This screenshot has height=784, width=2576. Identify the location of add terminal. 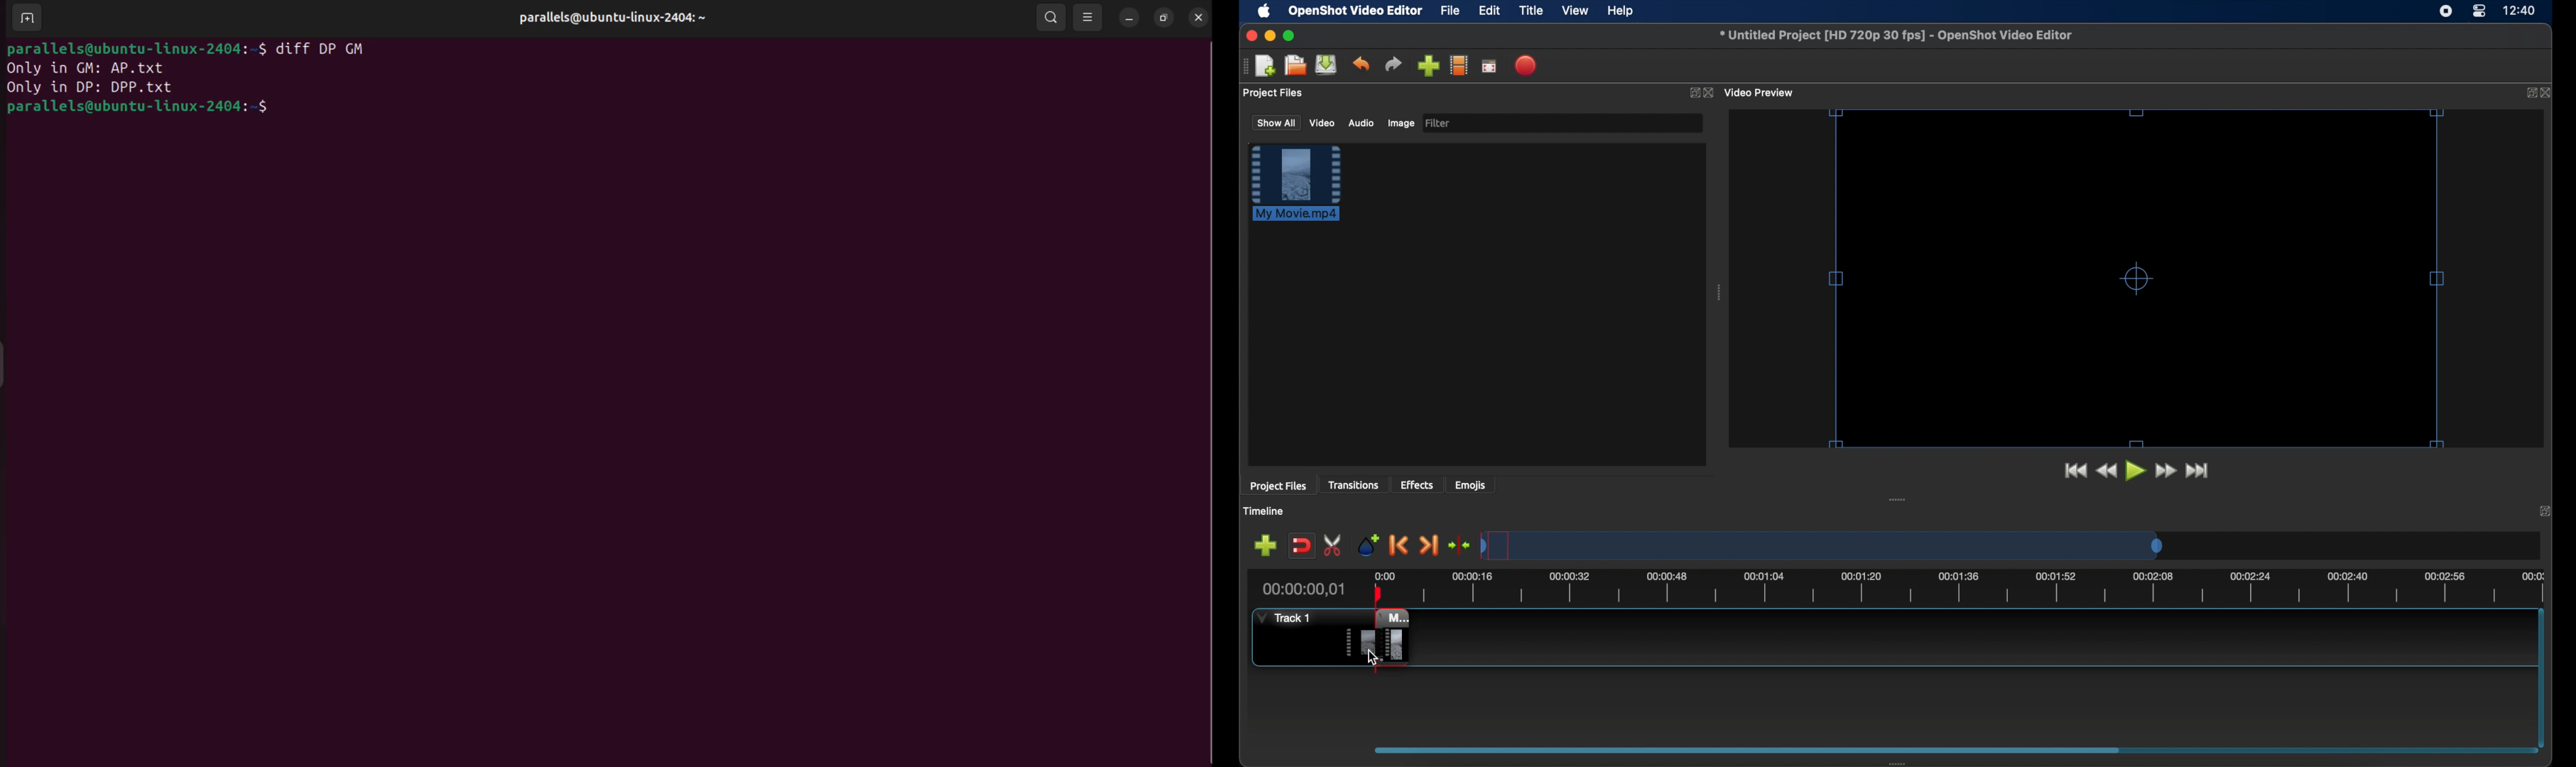
(25, 20).